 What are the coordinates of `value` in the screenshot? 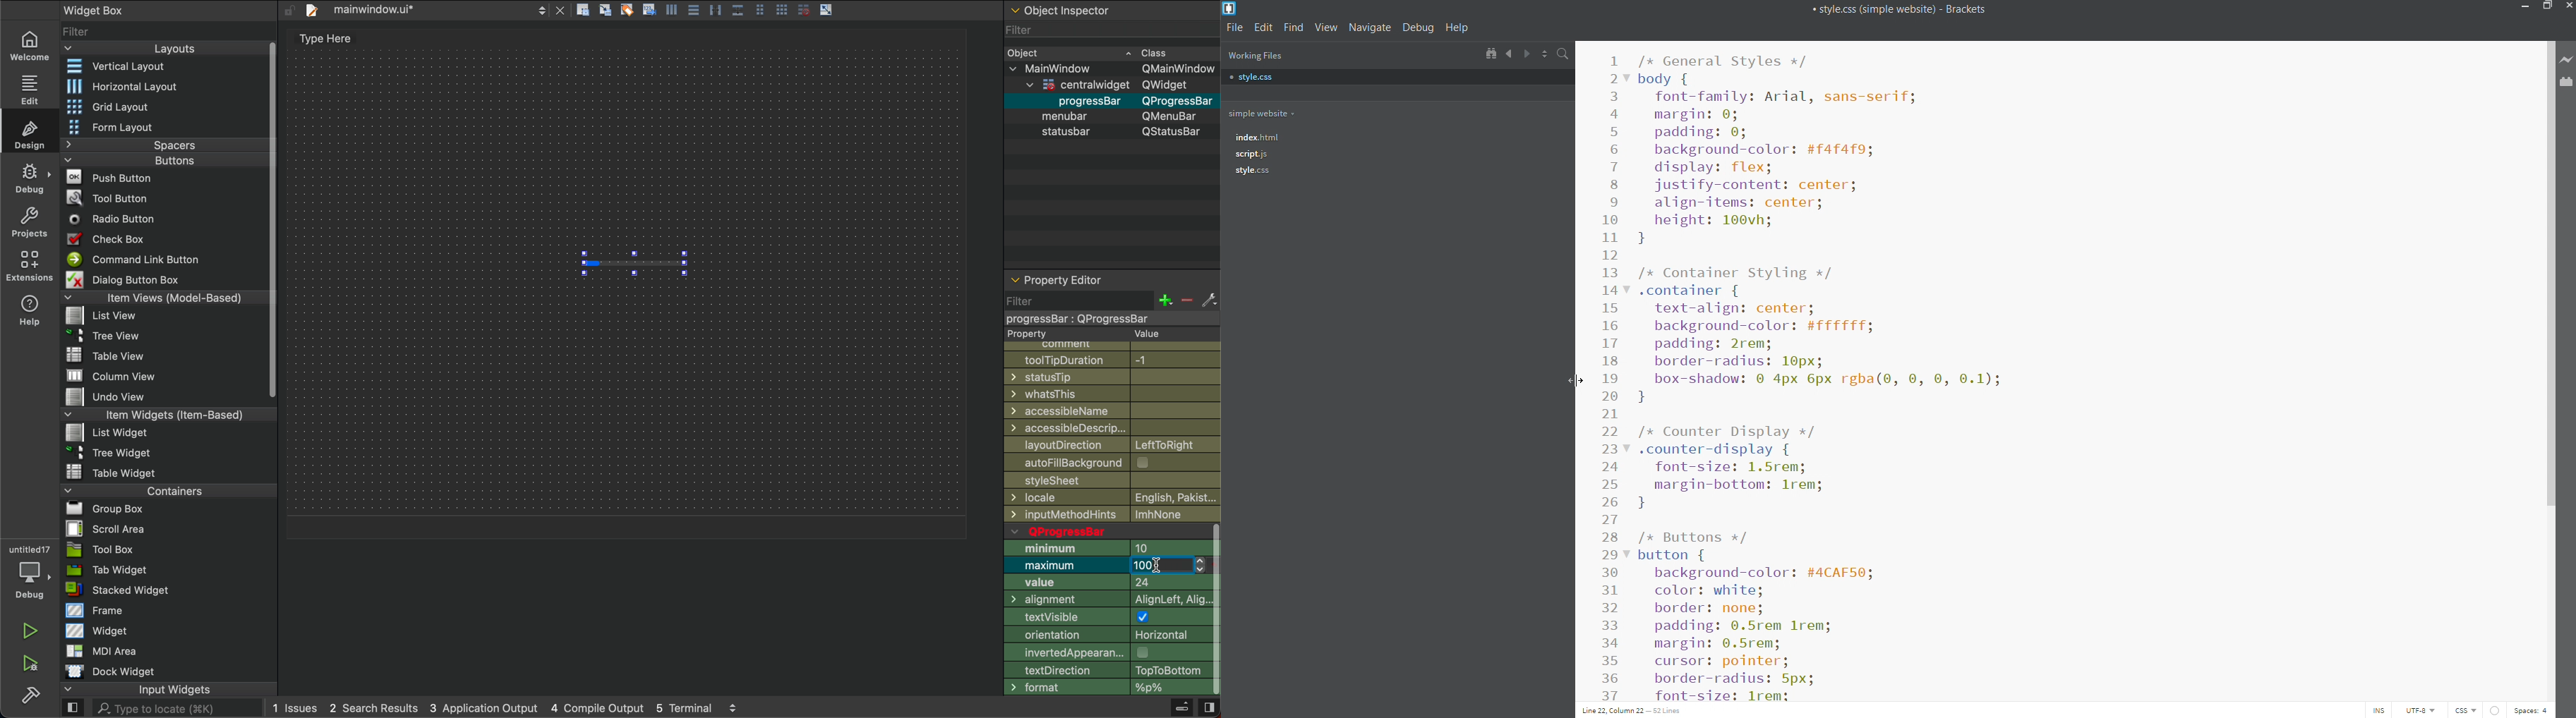 It's located at (1106, 584).